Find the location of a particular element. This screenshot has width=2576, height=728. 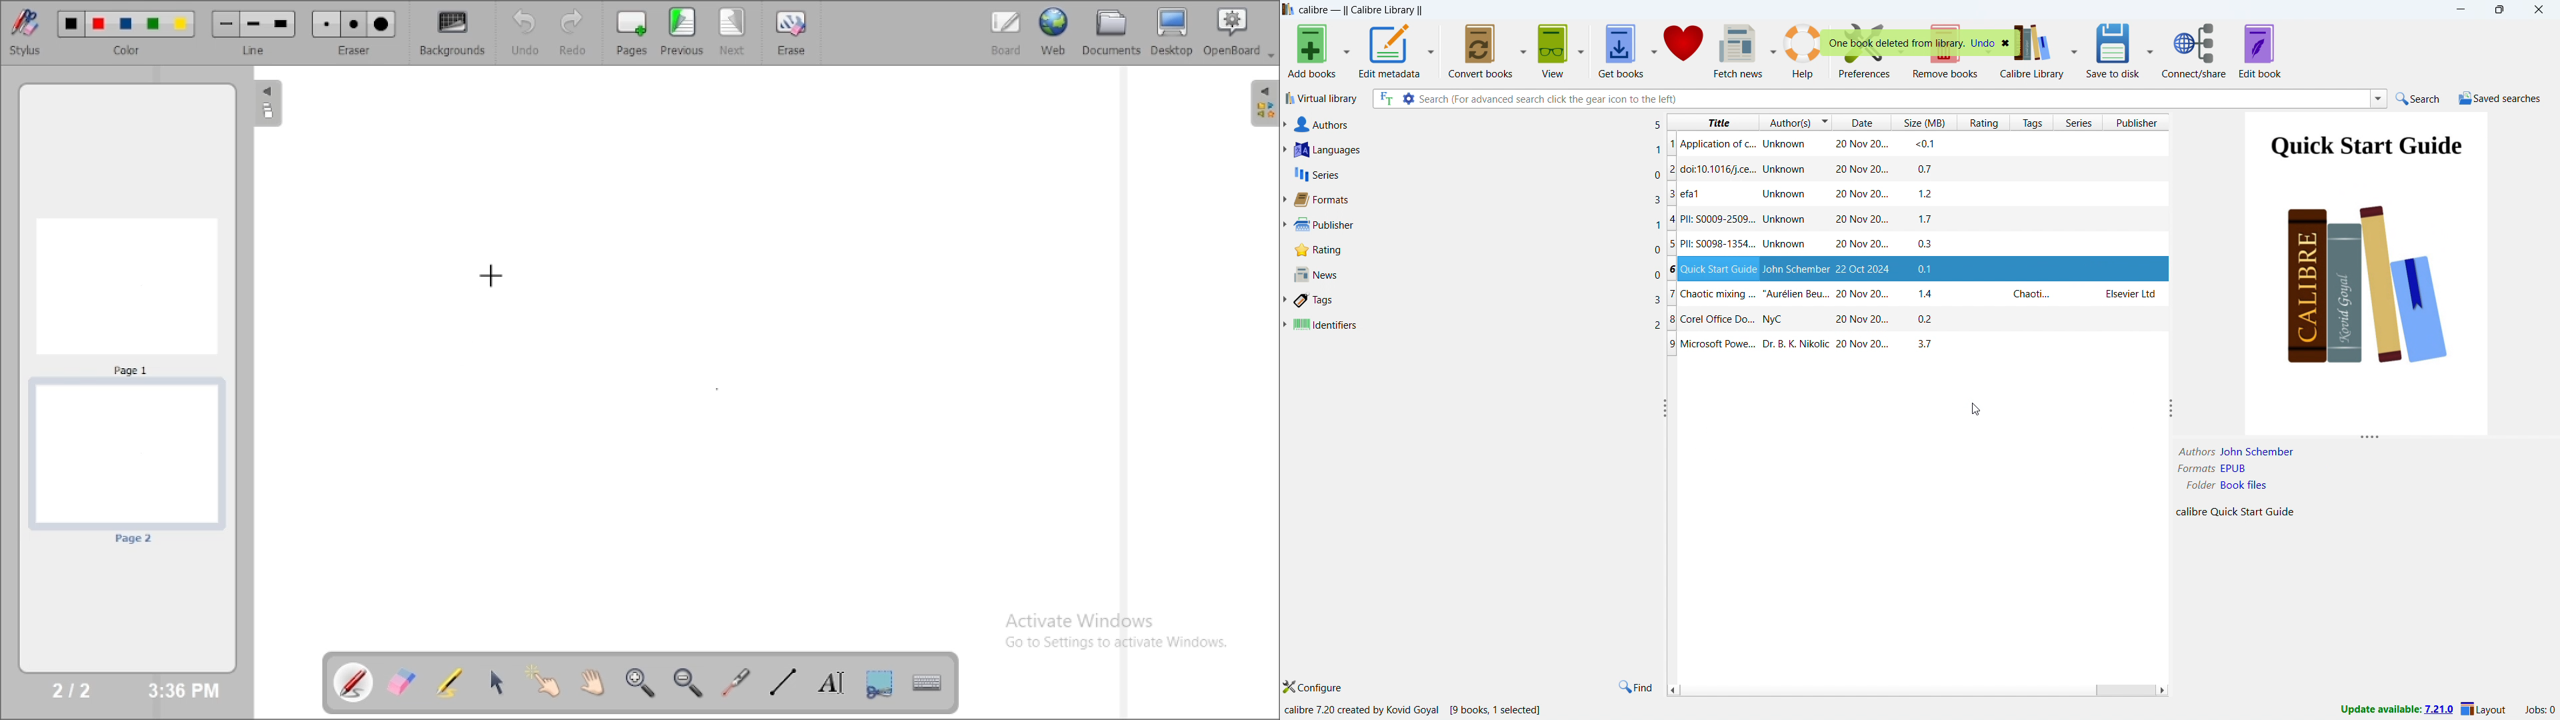

advanced search is located at coordinates (1408, 99).